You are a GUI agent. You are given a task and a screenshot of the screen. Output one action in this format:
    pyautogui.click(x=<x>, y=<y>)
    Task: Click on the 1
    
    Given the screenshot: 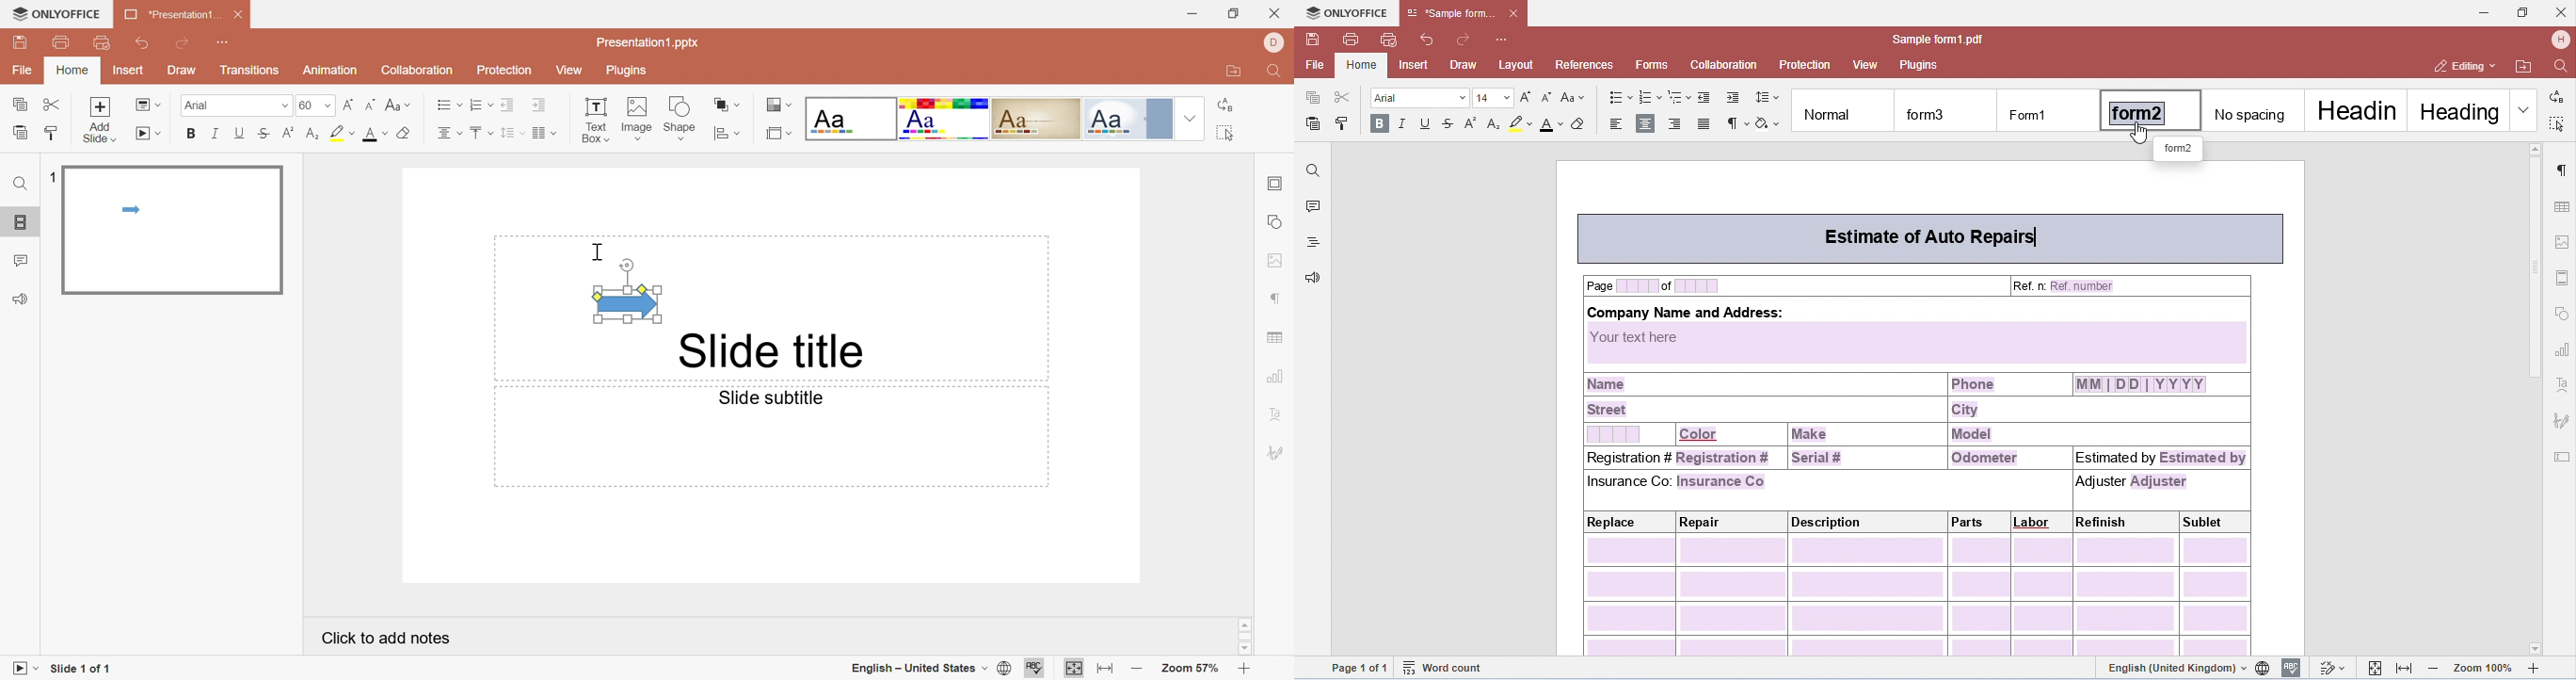 What is the action you would take?
    pyautogui.click(x=49, y=177)
    